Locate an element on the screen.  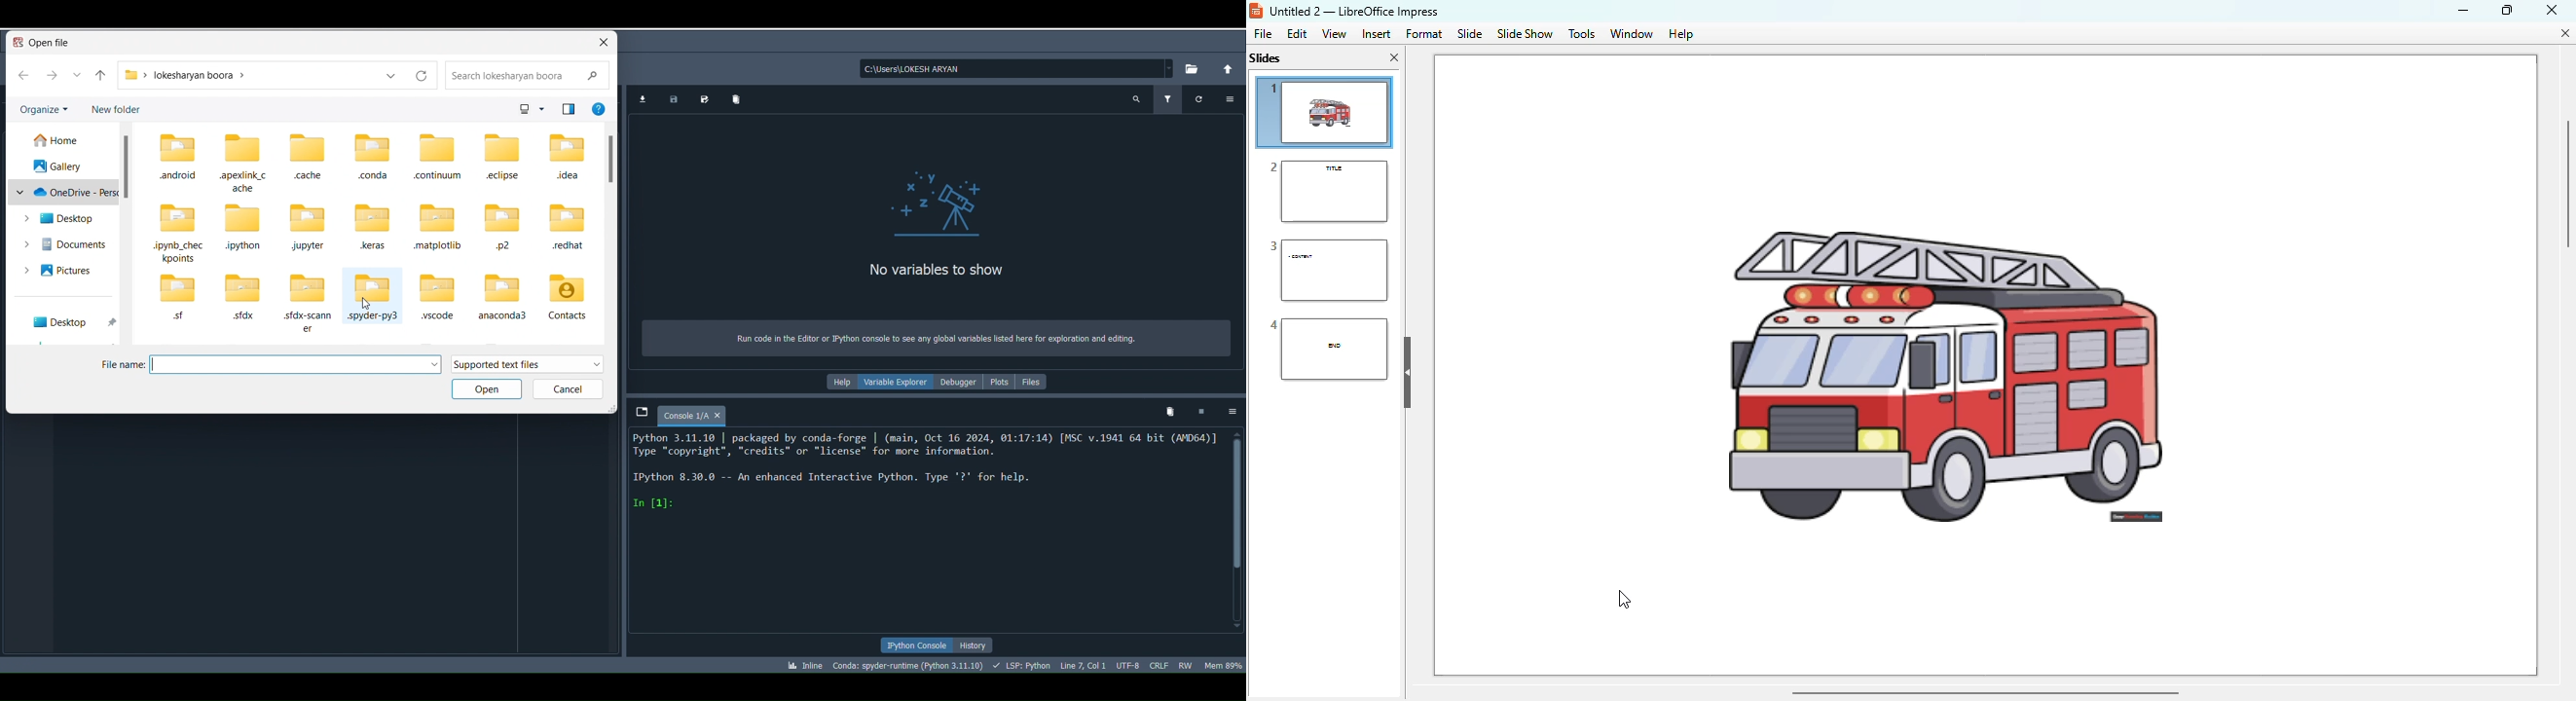
Options is located at coordinates (1232, 100).